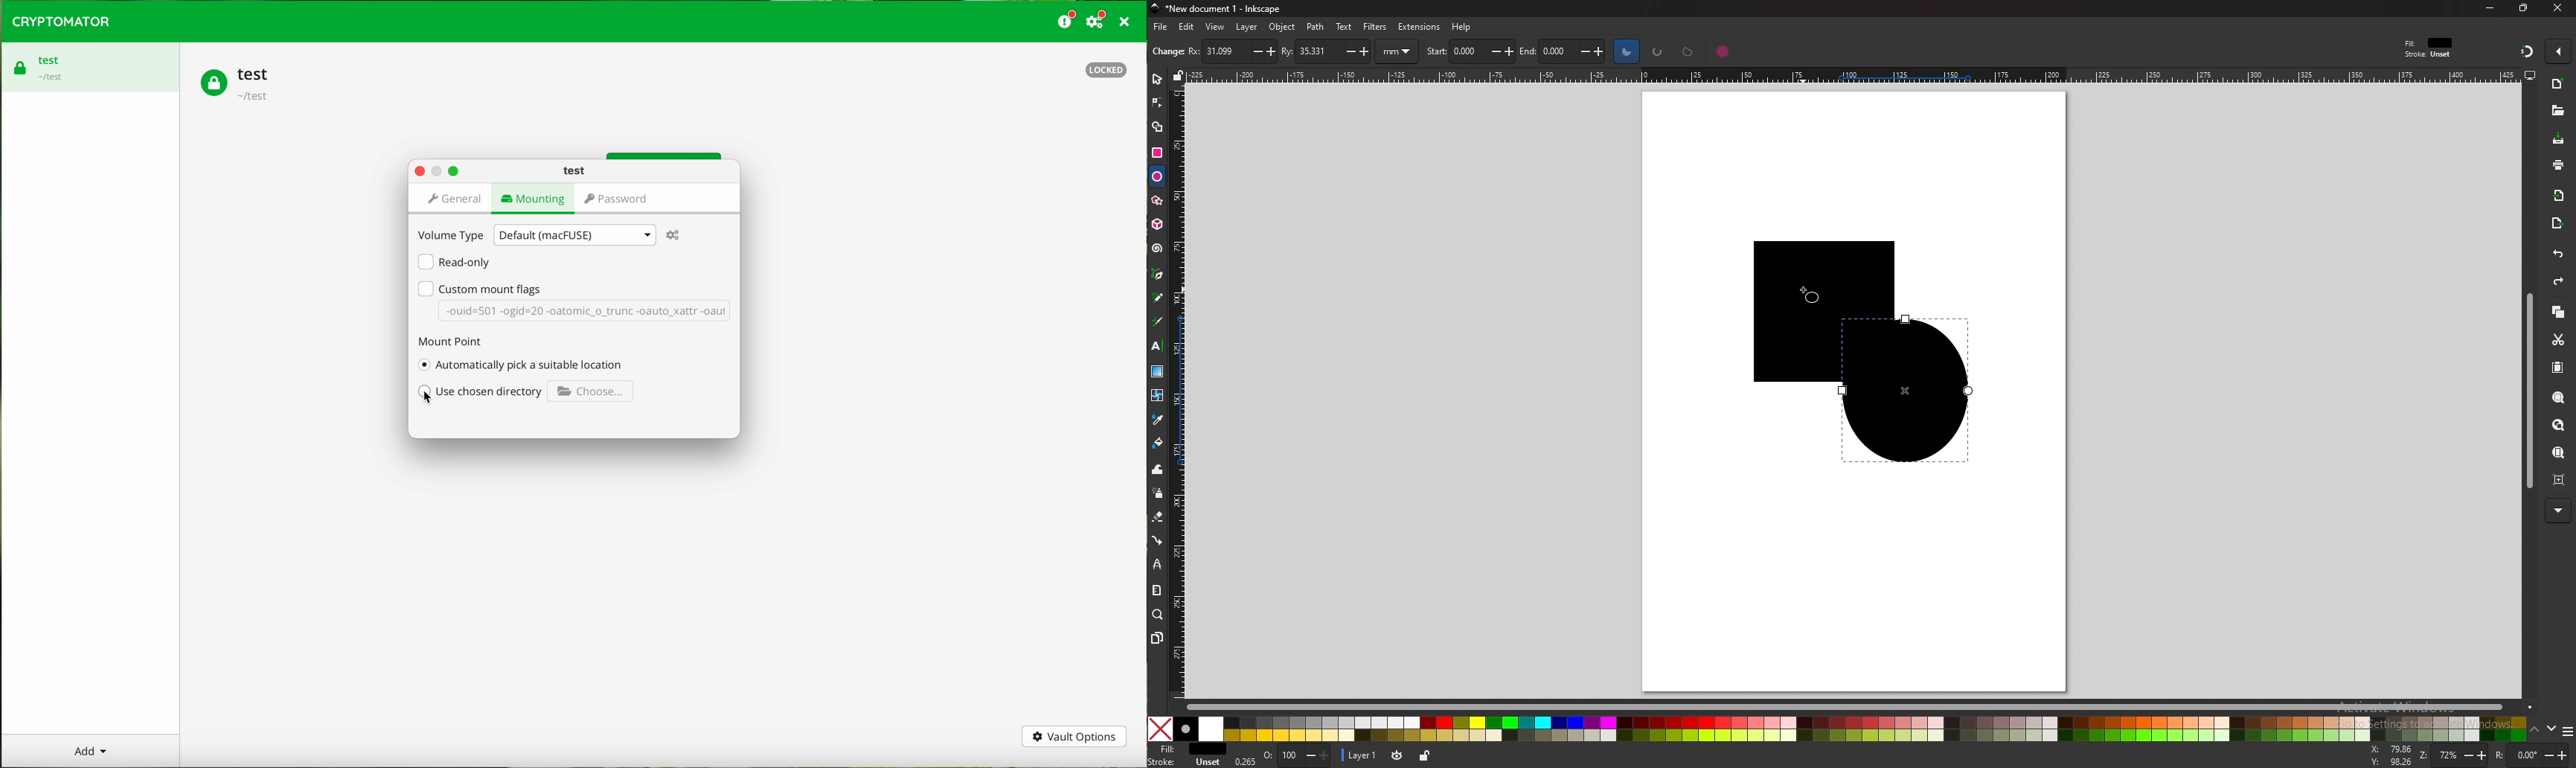  I want to click on cursor, so click(1805, 291).